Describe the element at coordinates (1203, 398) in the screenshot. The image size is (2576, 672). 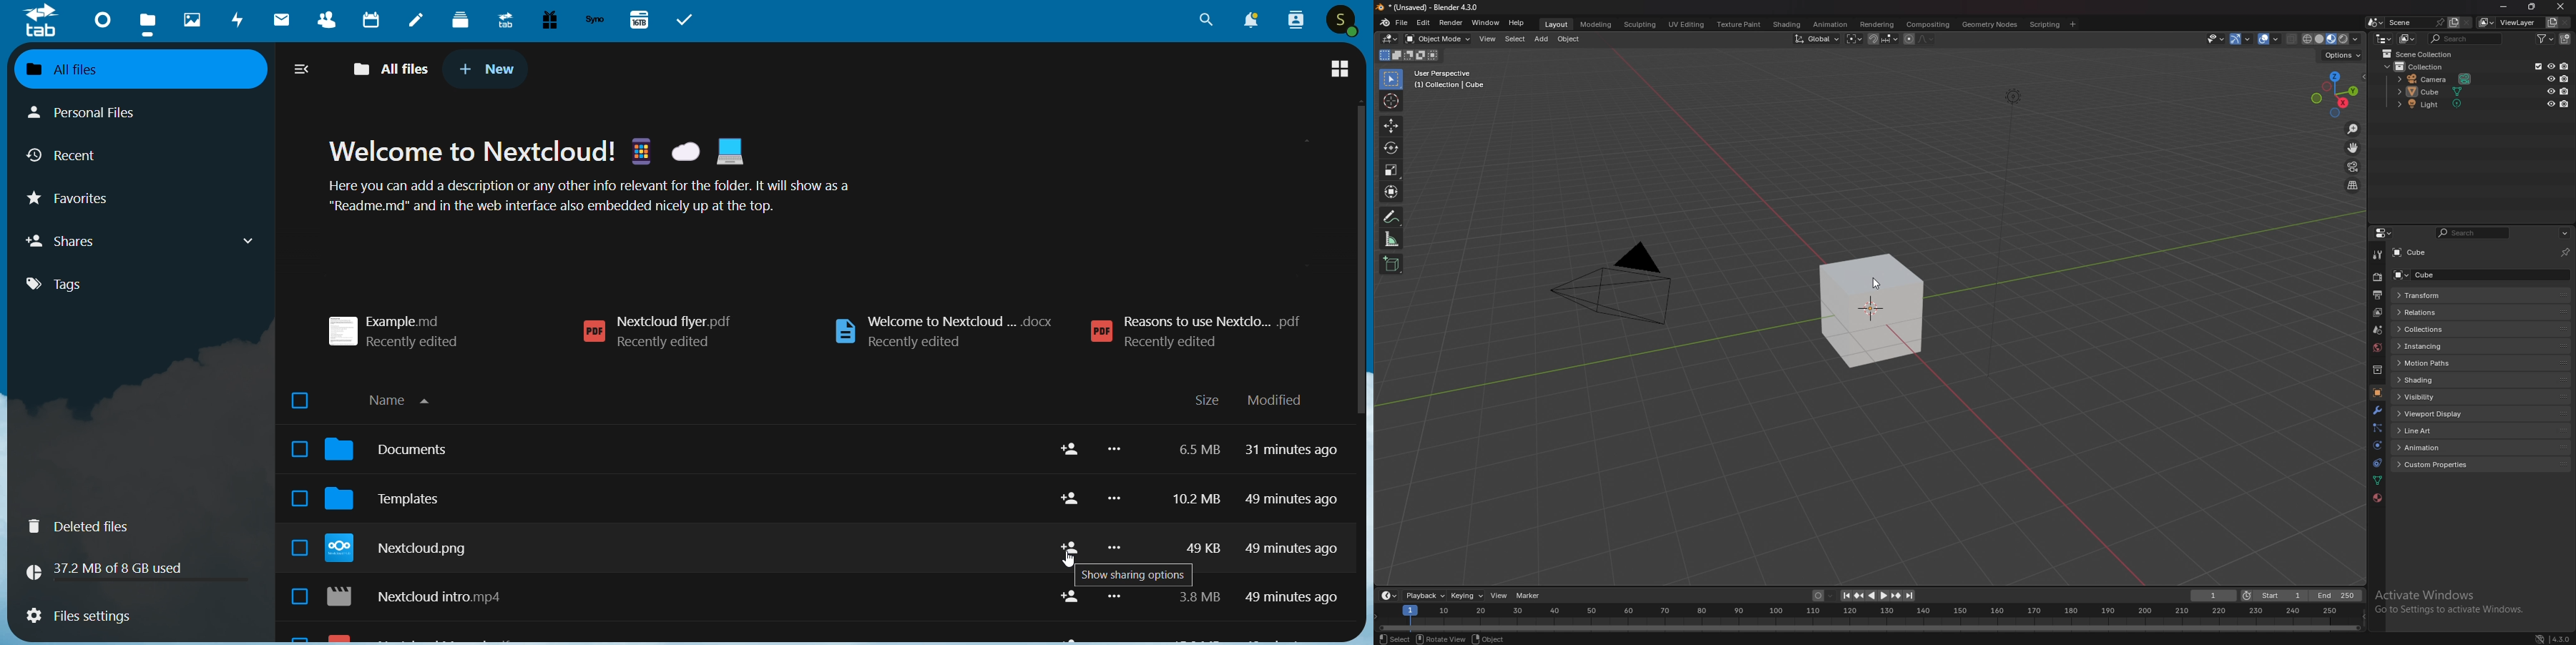
I see `size` at that location.